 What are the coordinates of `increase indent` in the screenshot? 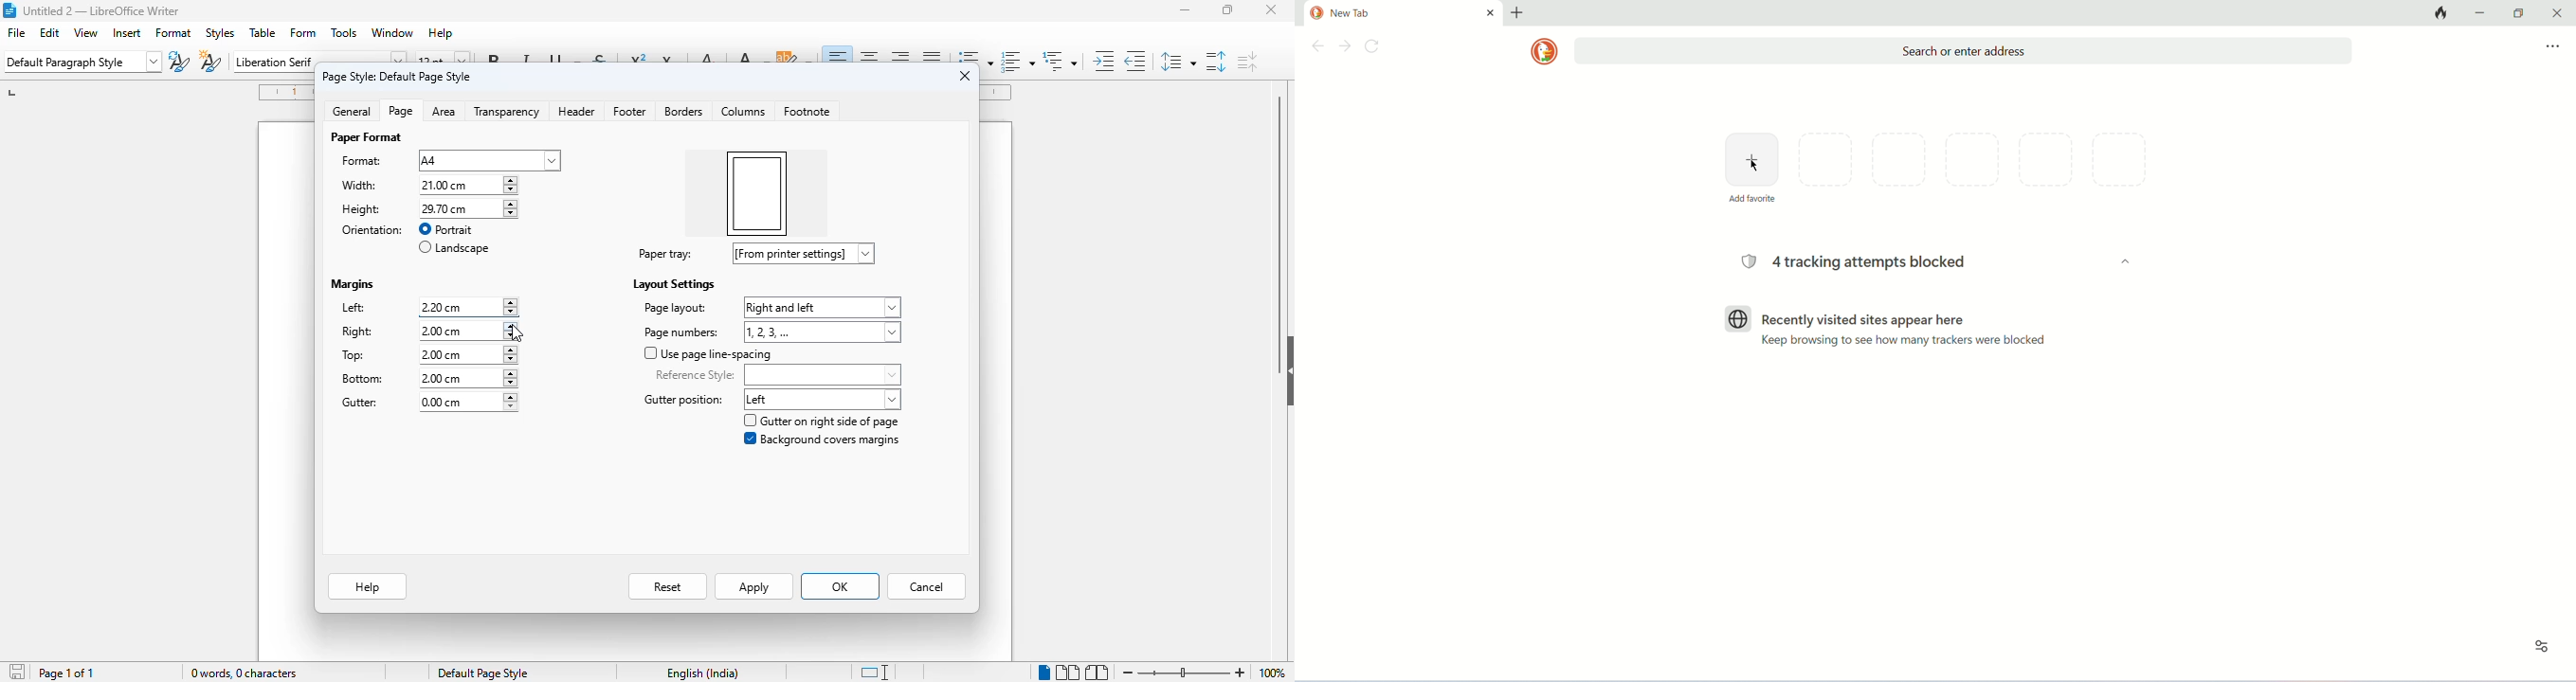 It's located at (1104, 62).